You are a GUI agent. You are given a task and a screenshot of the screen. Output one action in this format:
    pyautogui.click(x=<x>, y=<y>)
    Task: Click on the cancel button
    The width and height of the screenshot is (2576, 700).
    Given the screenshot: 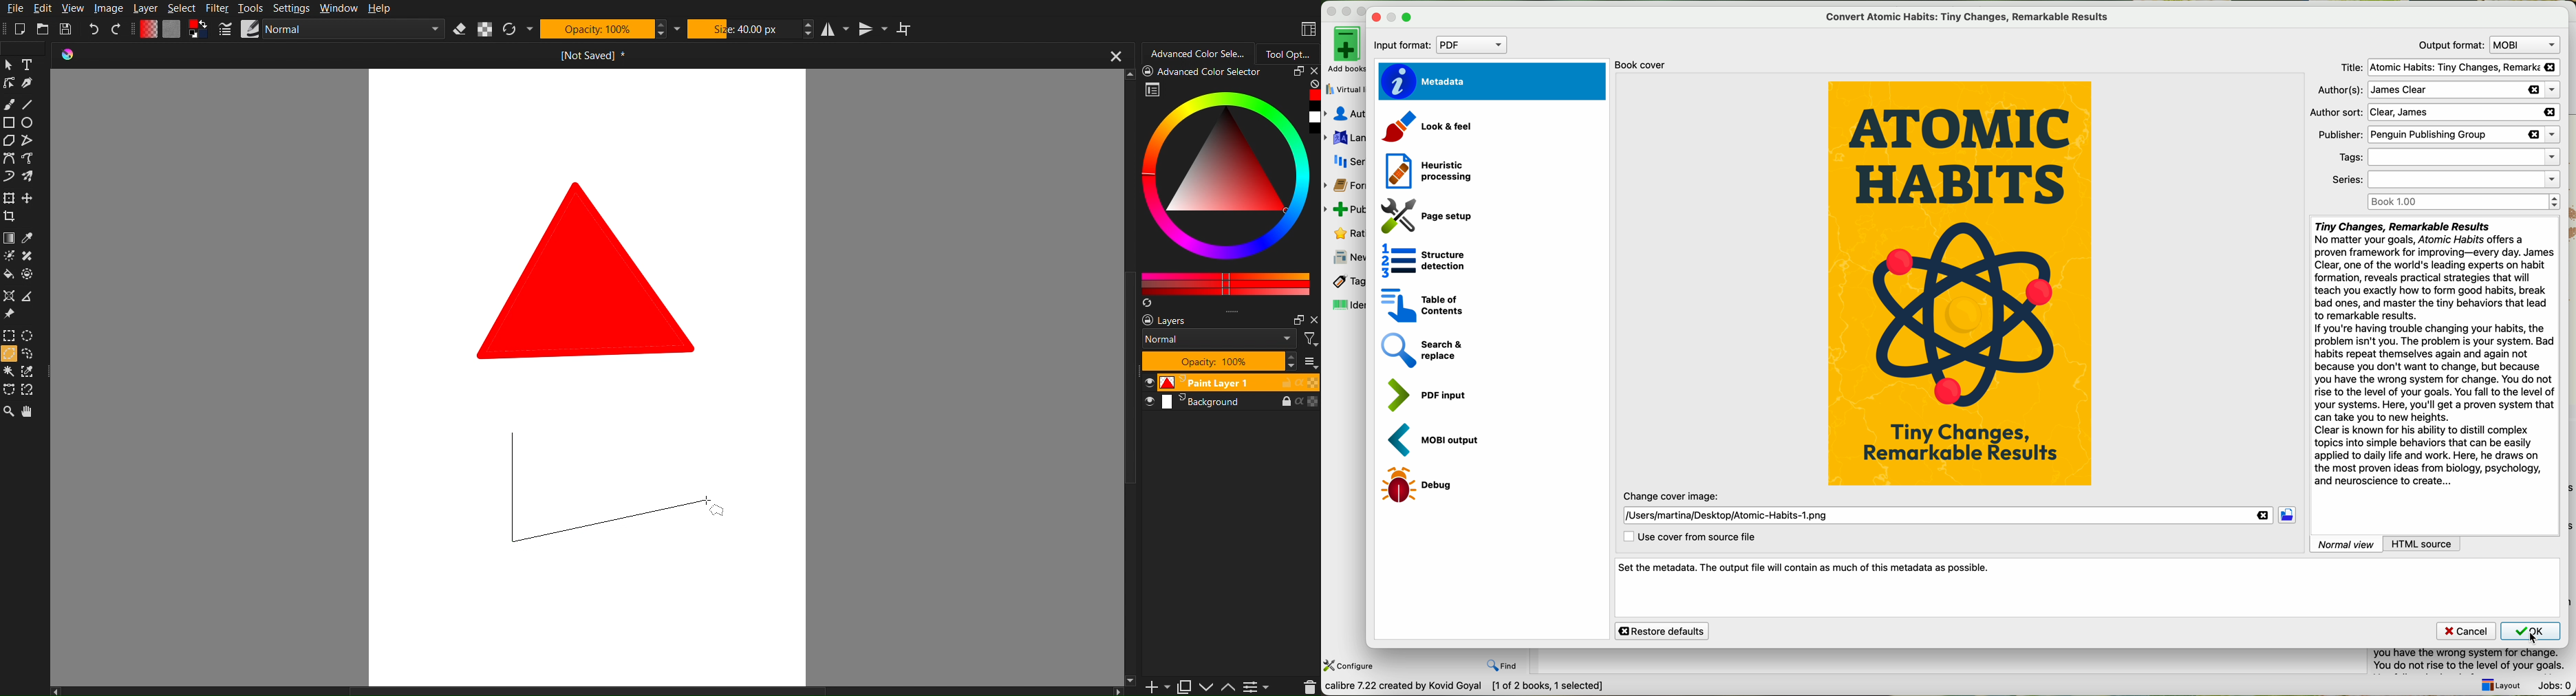 What is the action you would take?
    pyautogui.click(x=2466, y=631)
    